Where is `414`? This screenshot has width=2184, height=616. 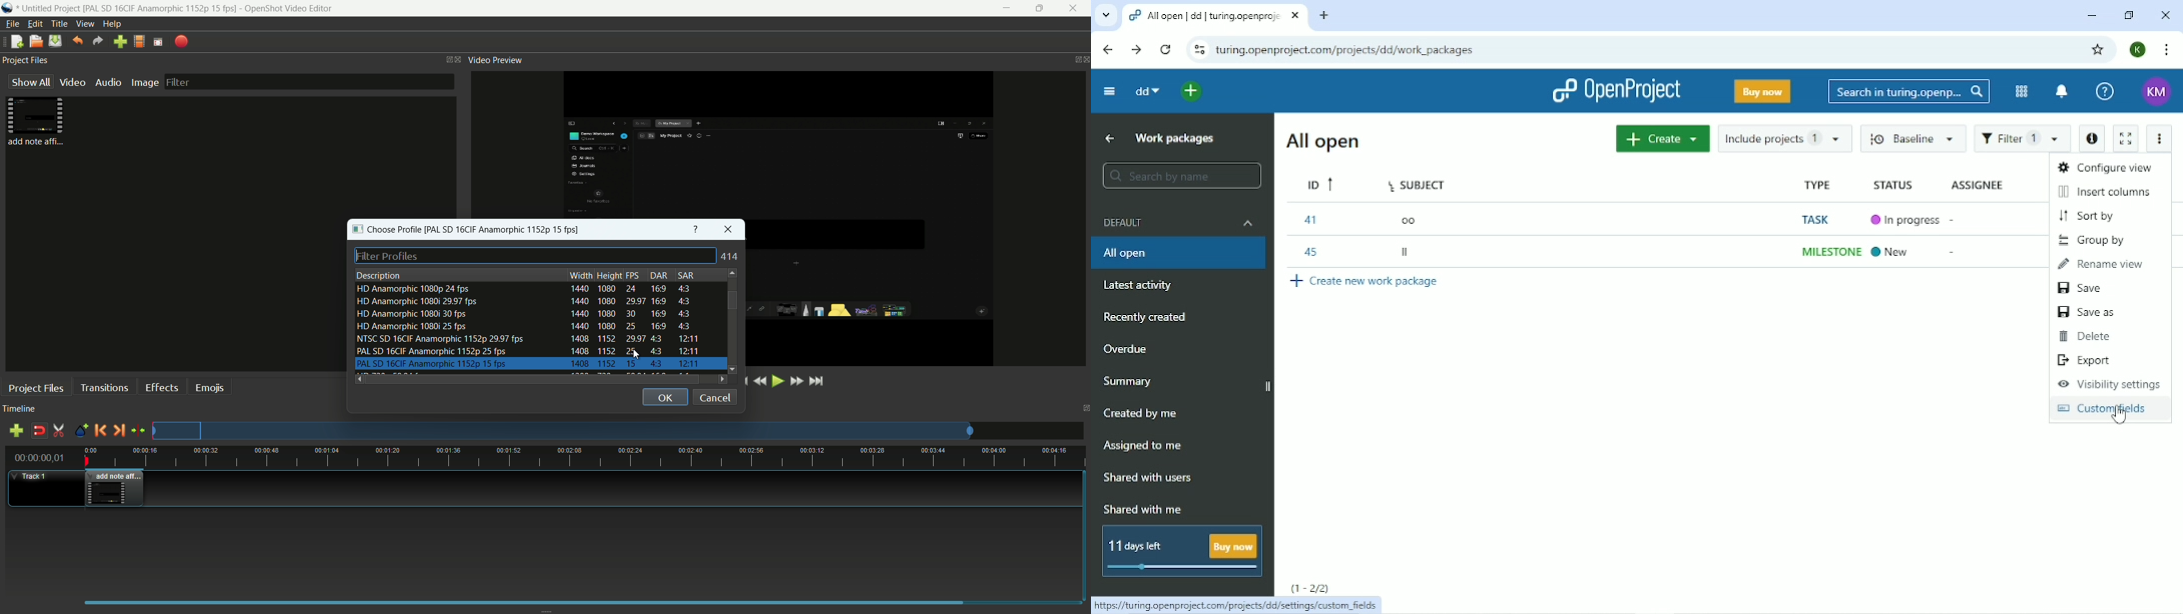 414 is located at coordinates (732, 256).